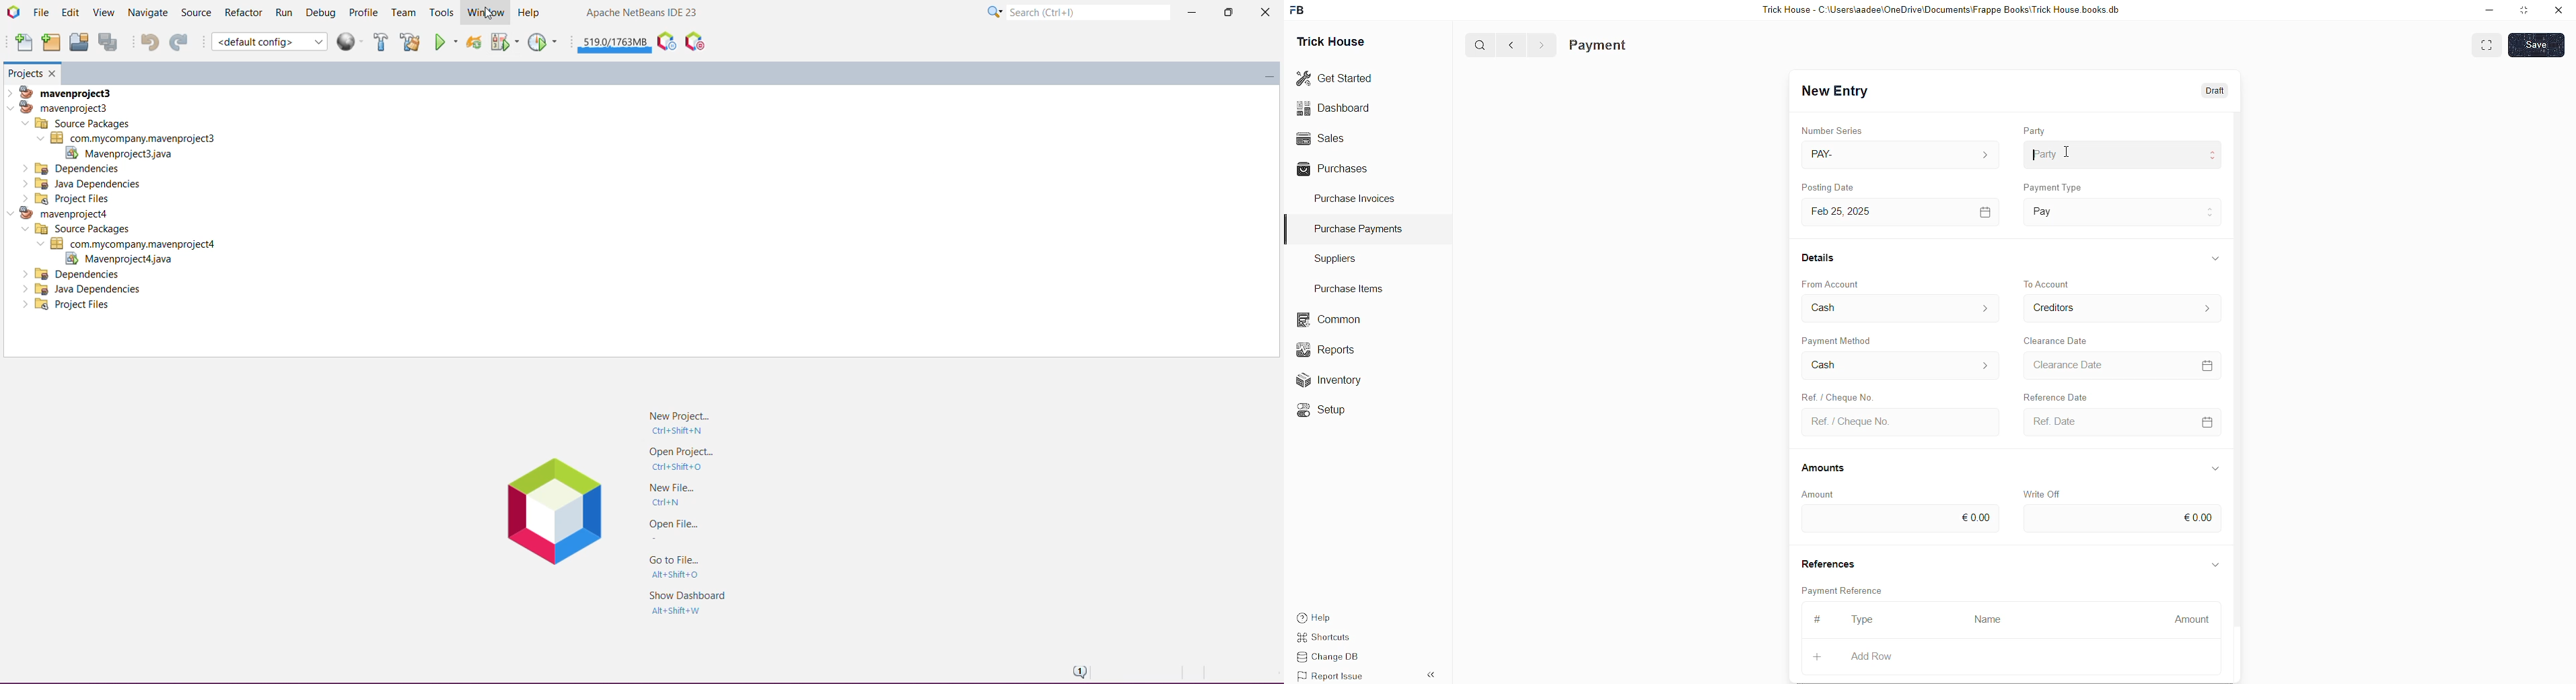 The width and height of the screenshot is (2576, 700). What do you see at coordinates (484, 13) in the screenshot?
I see `Window` at bounding box center [484, 13].